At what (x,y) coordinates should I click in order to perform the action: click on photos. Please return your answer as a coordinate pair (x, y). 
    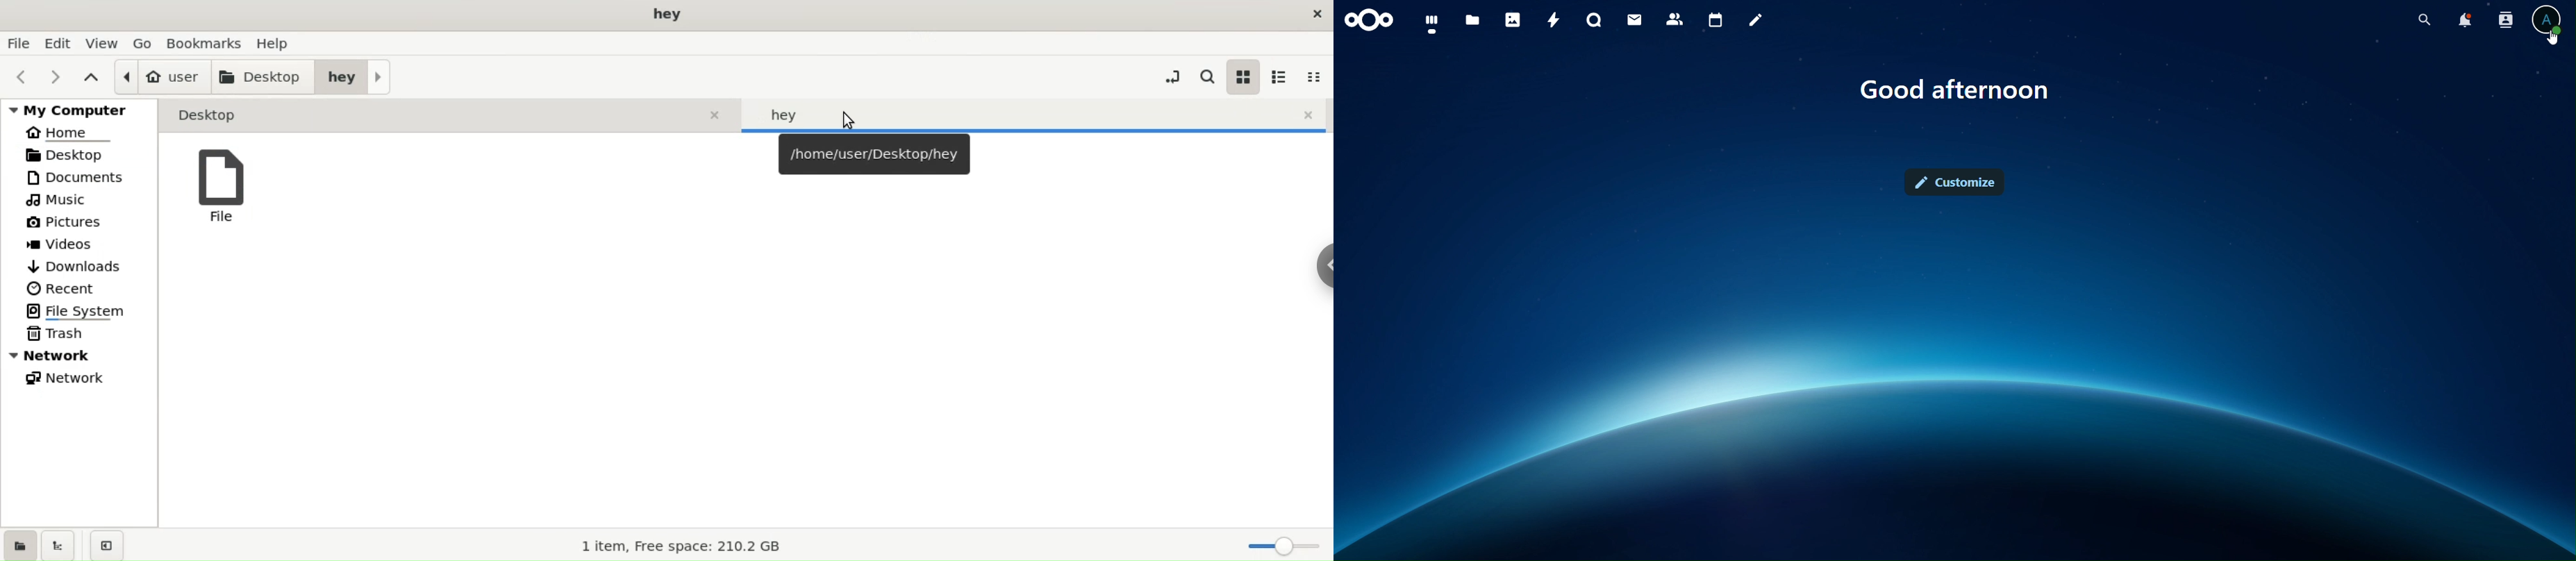
    Looking at the image, I should click on (1512, 21).